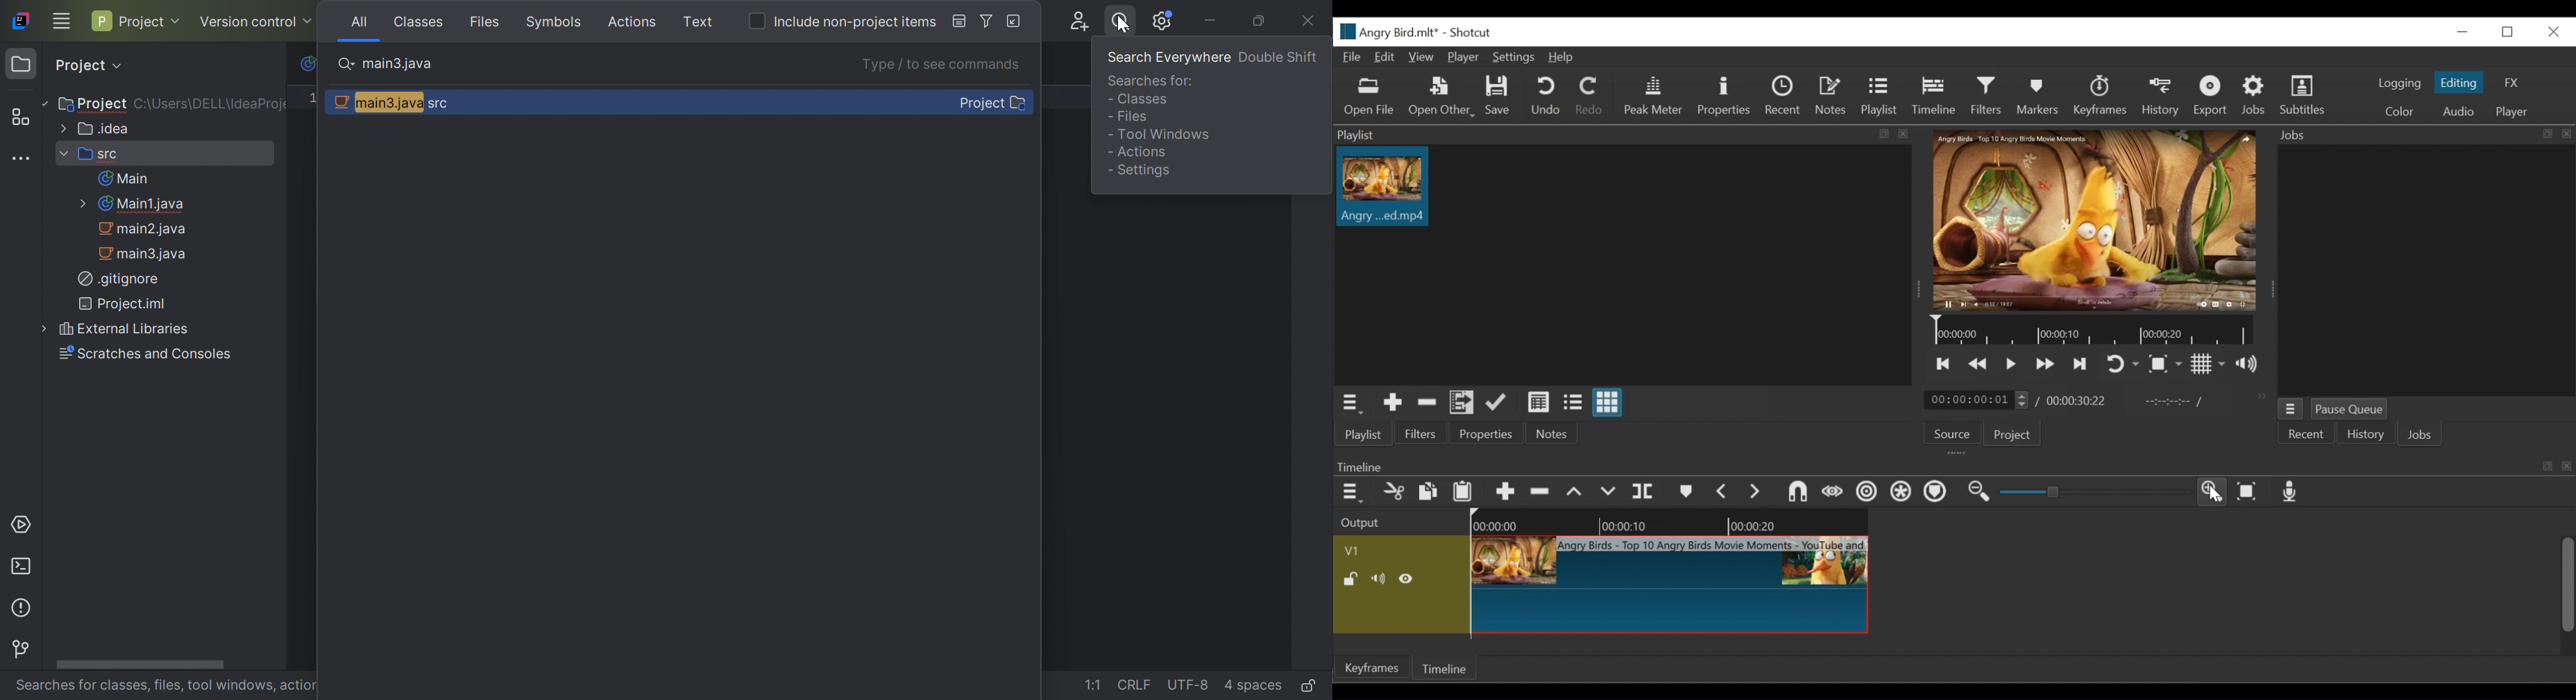  I want to click on Audio, so click(2454, 111).